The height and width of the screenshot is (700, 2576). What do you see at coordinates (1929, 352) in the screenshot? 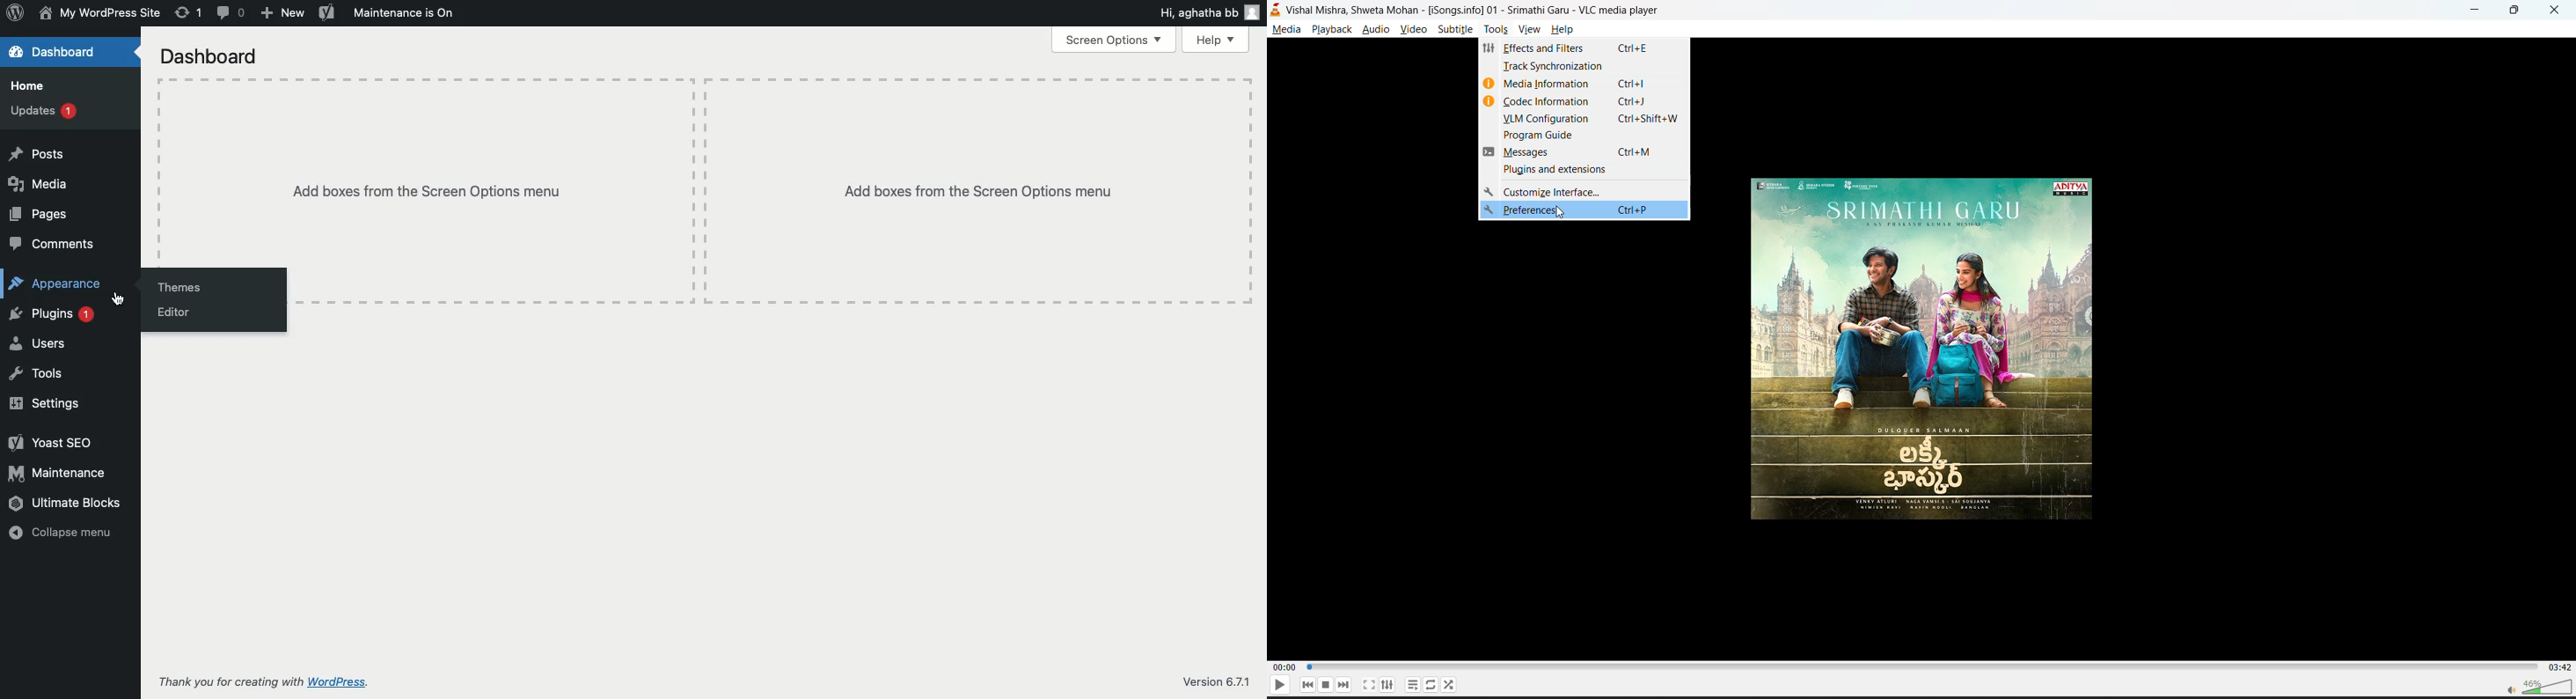
I see `thumbnail` at bounding box center [1929, 352].